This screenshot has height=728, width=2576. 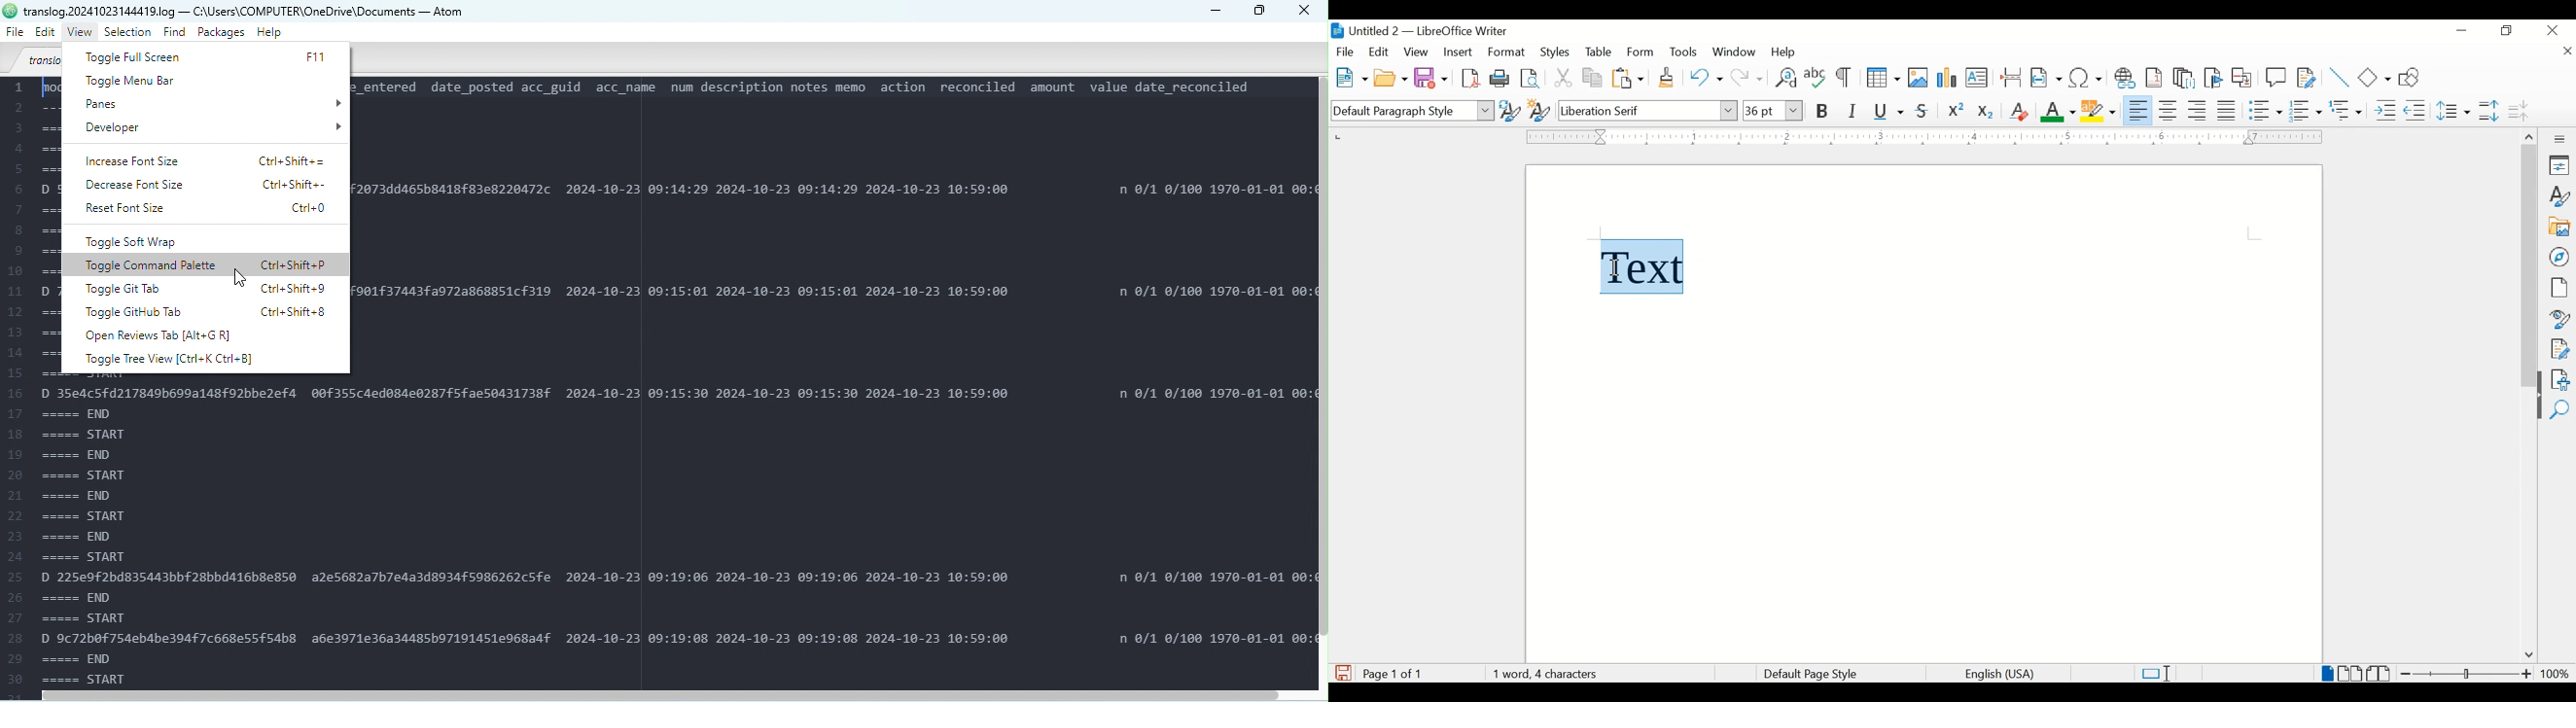 I want to click on show draw functions, so click(x=2414, y=77).